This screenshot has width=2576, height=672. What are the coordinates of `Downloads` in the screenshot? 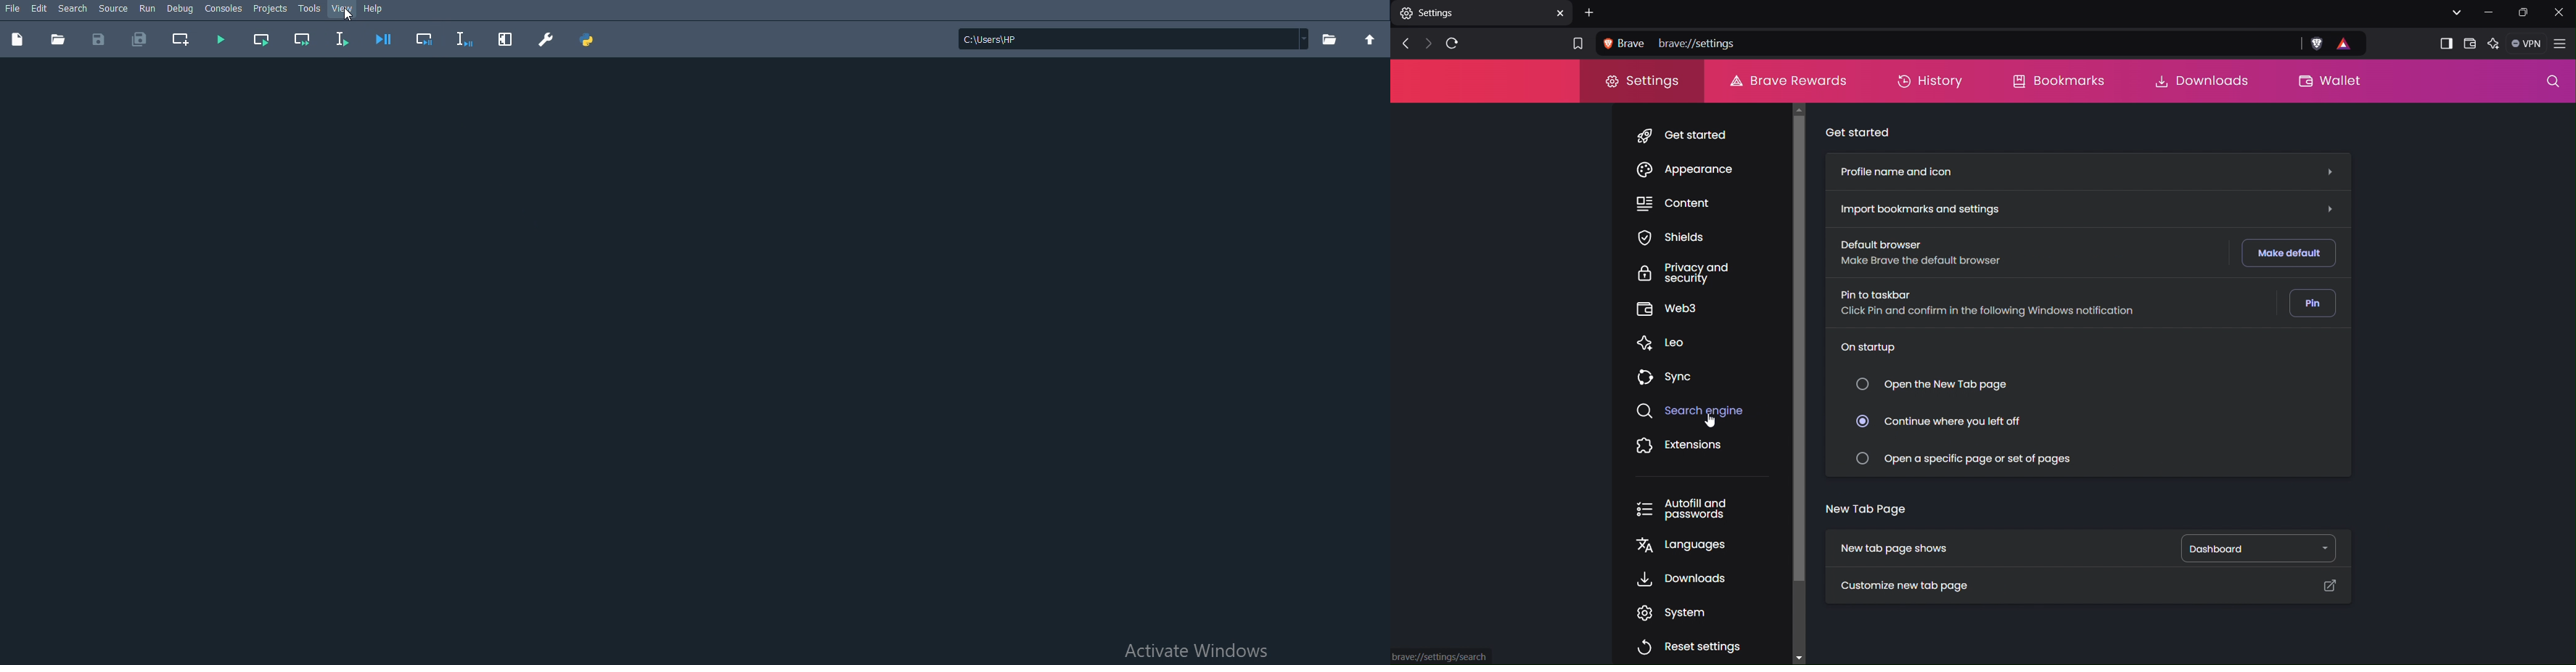 It's located at (1682, 578).